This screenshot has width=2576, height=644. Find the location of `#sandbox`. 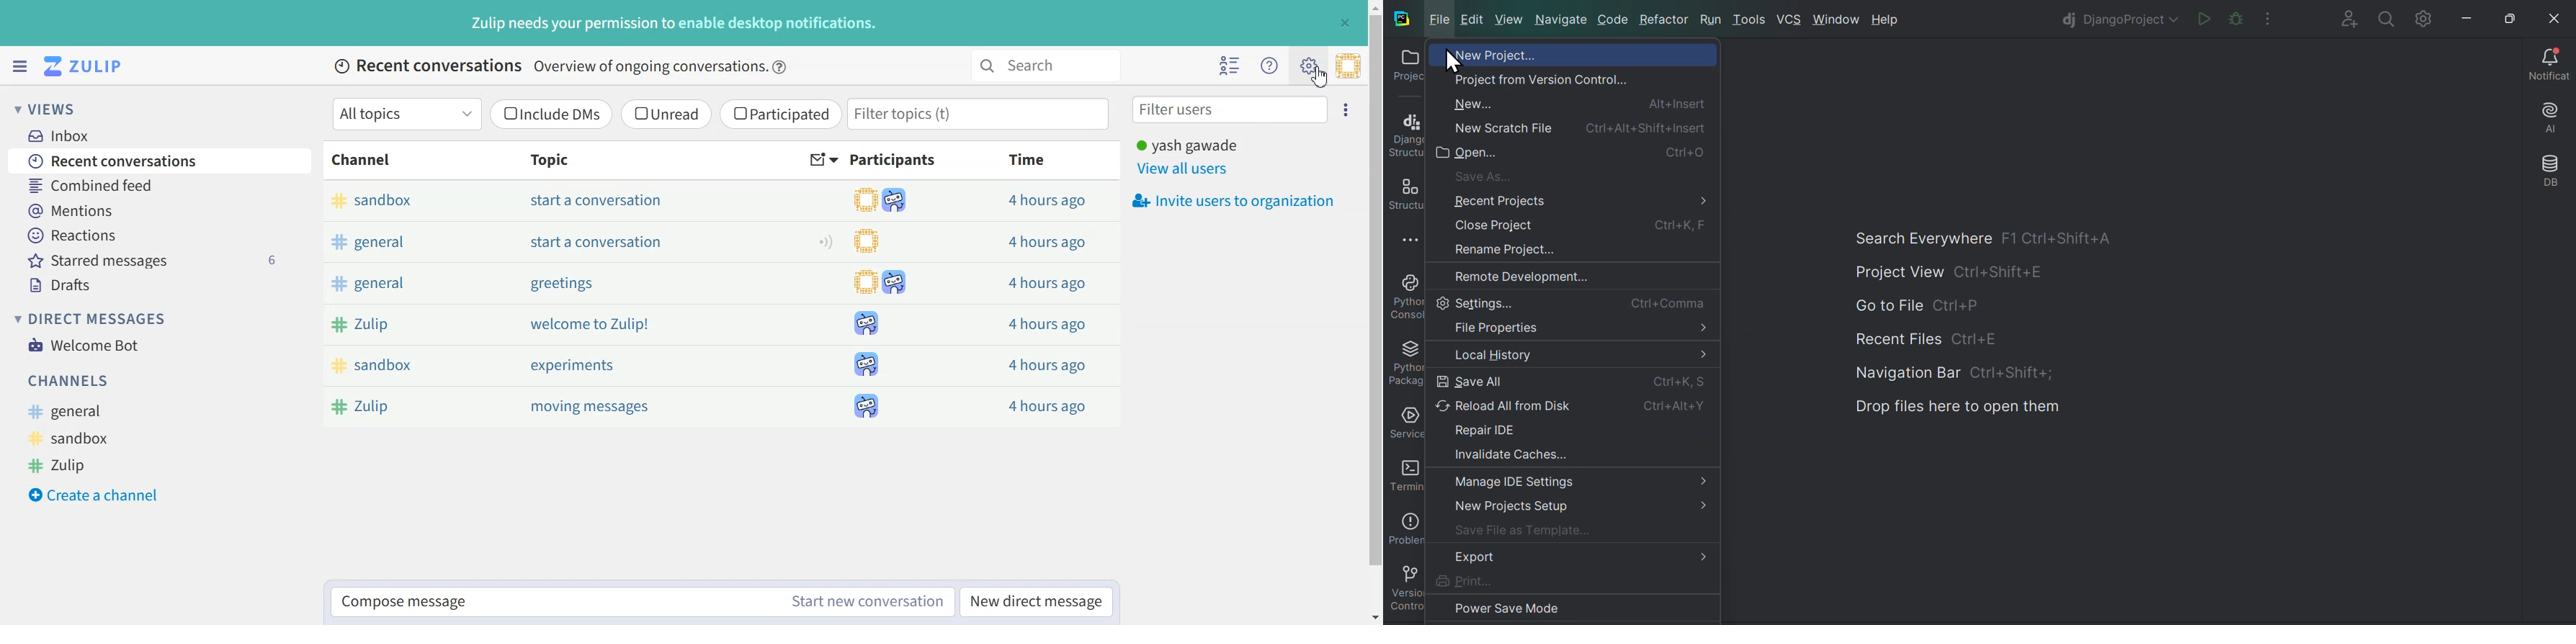

#sandbox is located at coordinates (415, 201).